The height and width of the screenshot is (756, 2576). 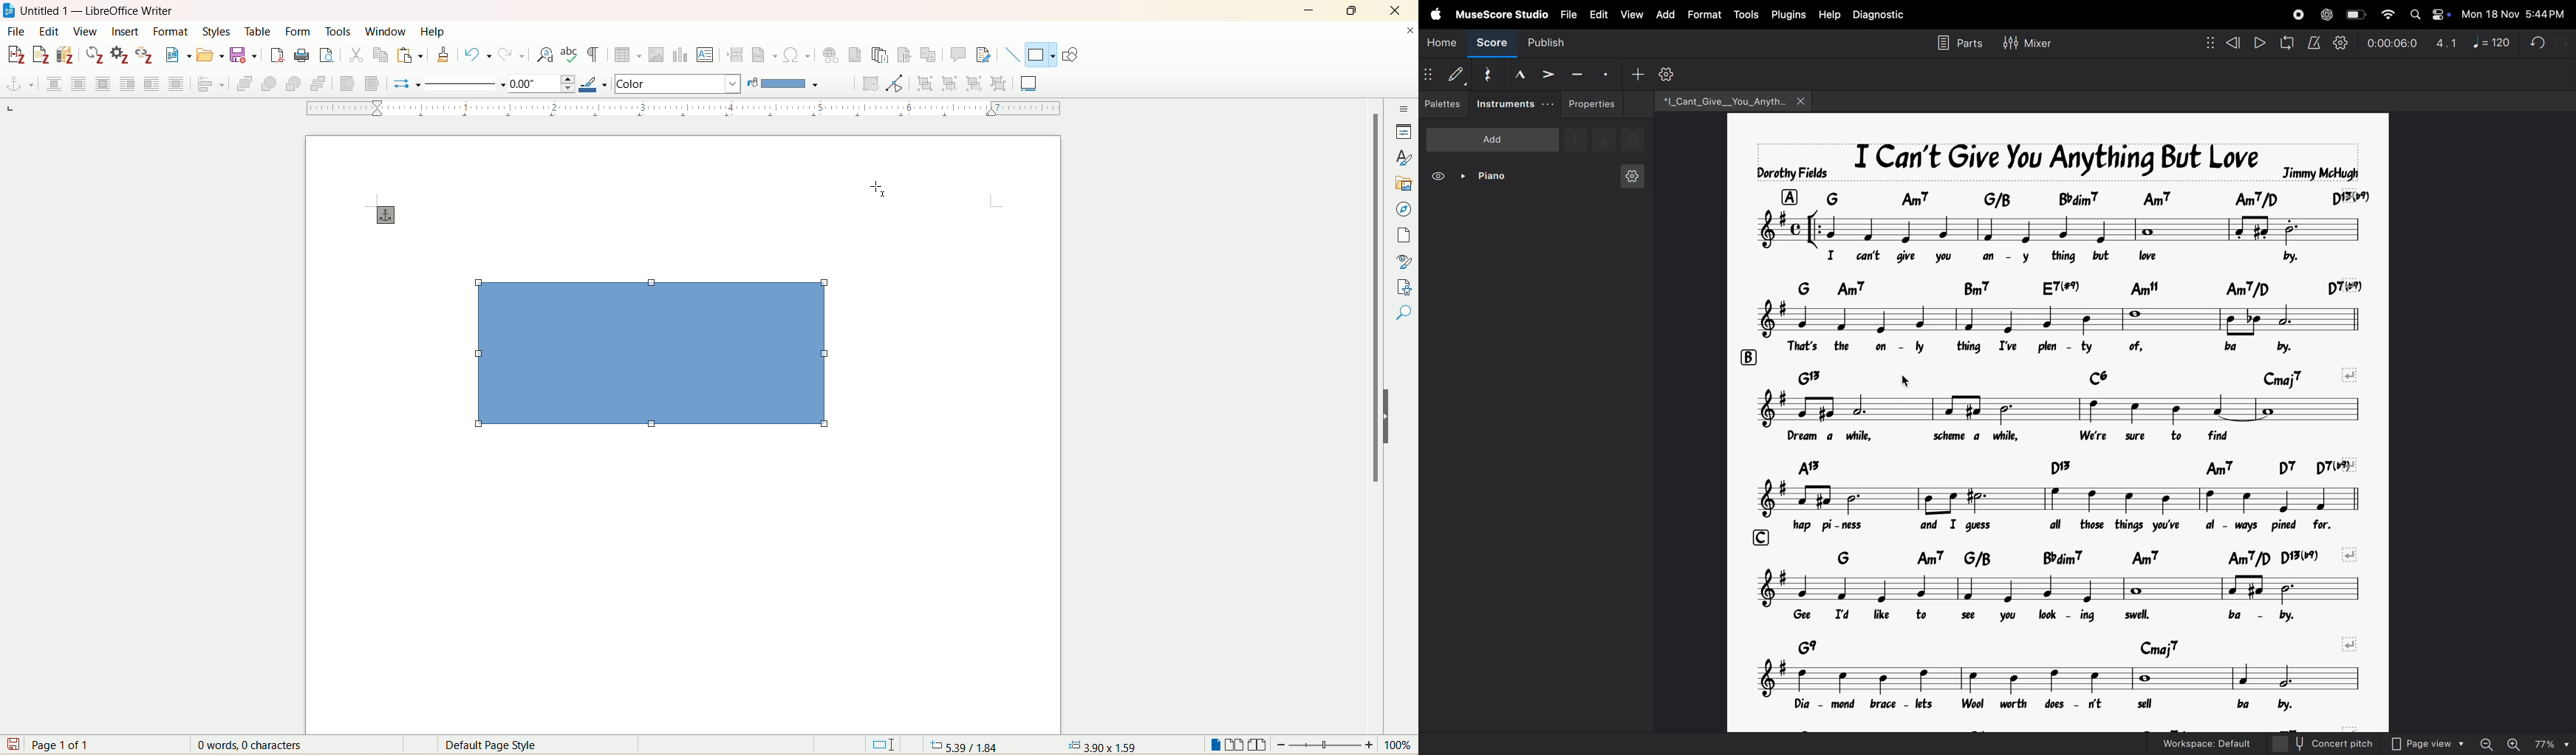 I want to click on parts, so click(x=1959, y=43).